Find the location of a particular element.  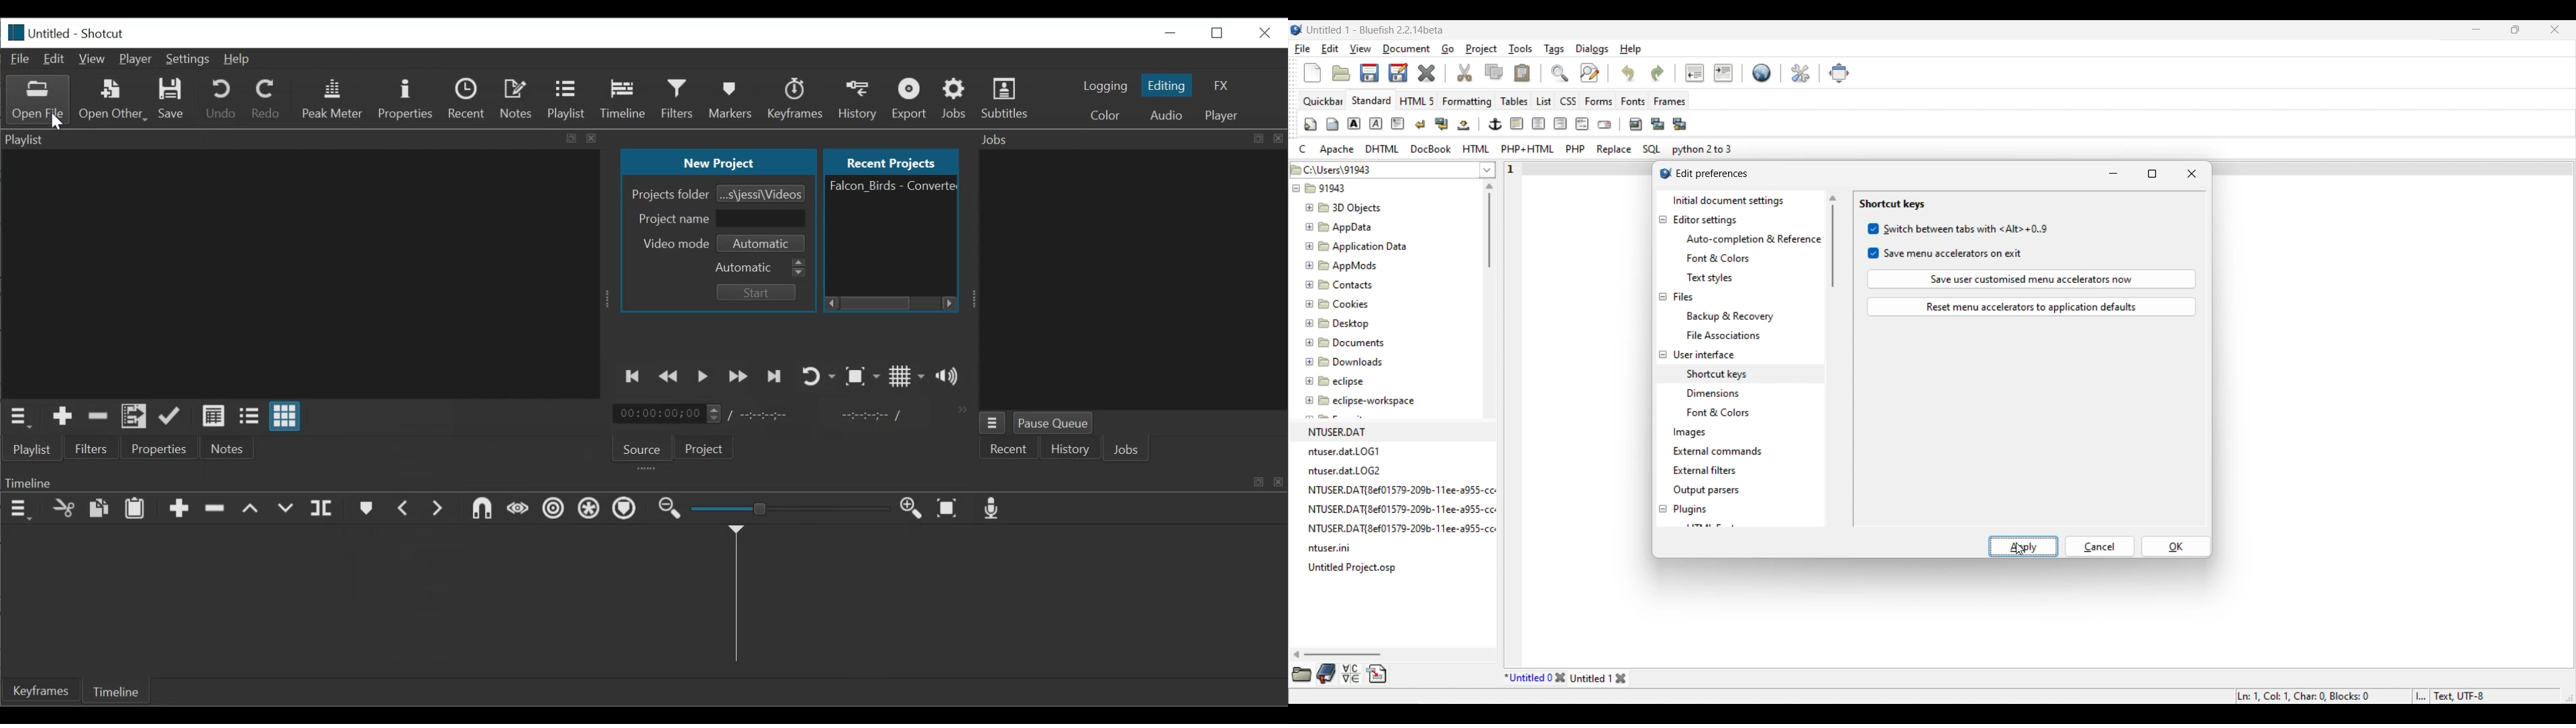

Zoom timeline to fit is located at coordinates (947, 509).